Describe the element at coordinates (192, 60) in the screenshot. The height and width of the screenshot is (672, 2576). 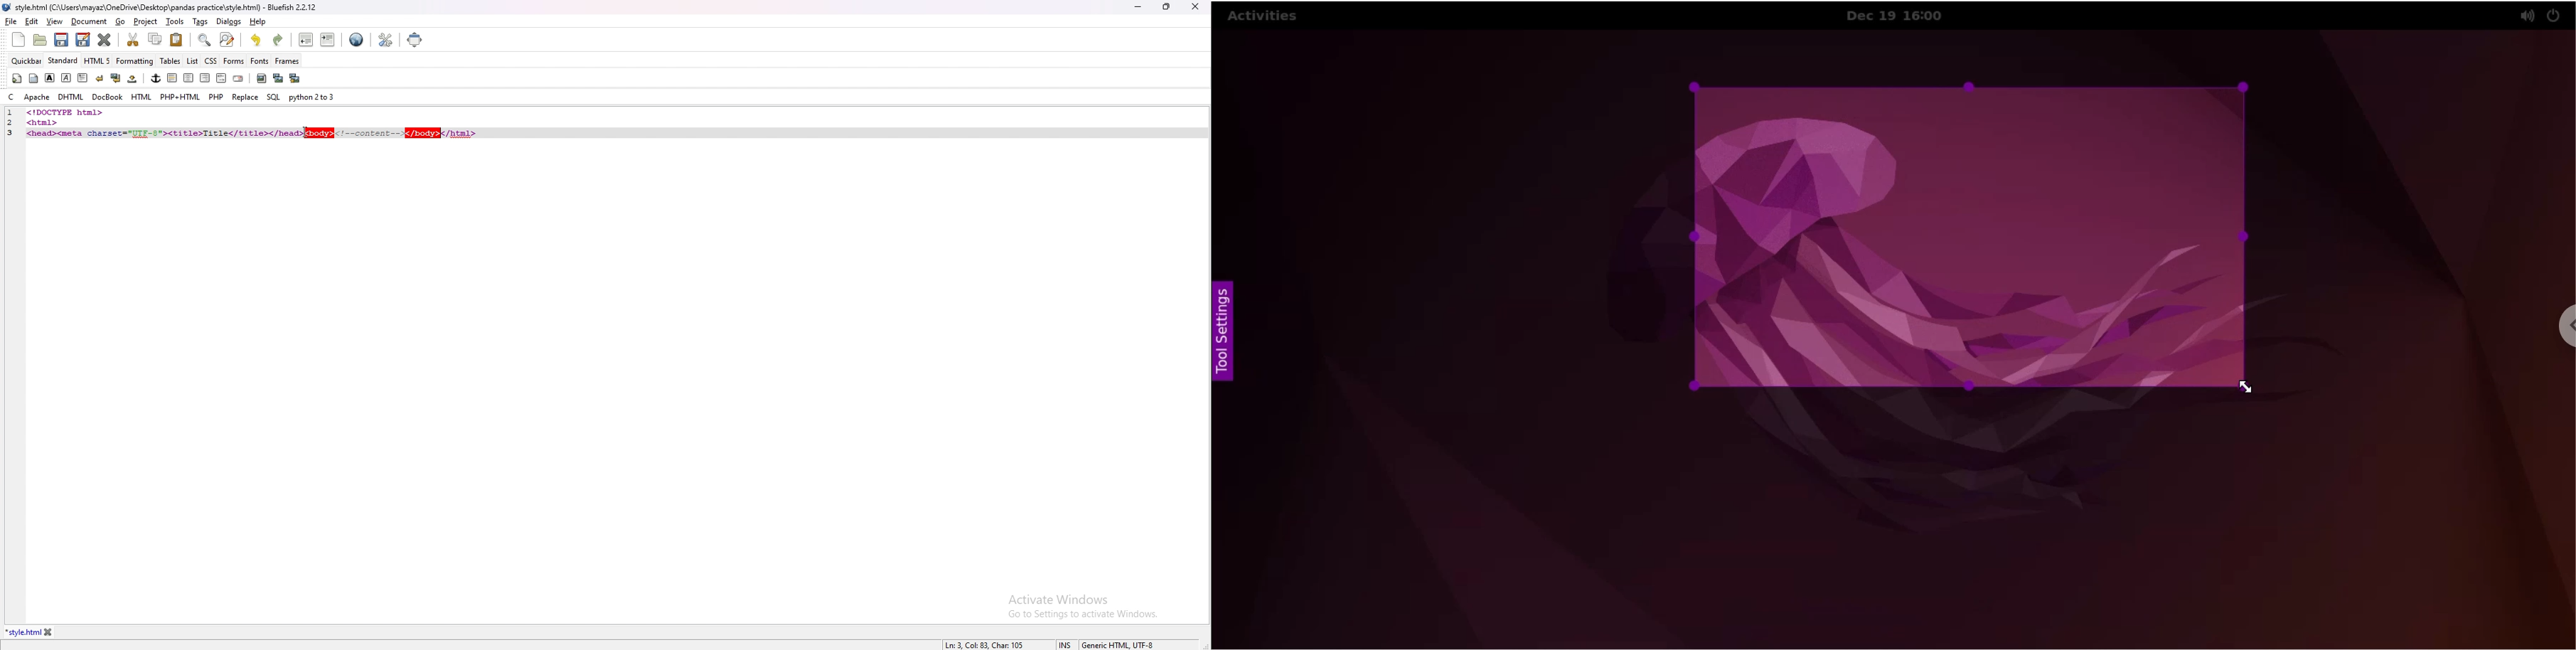
I see `list` at that location.